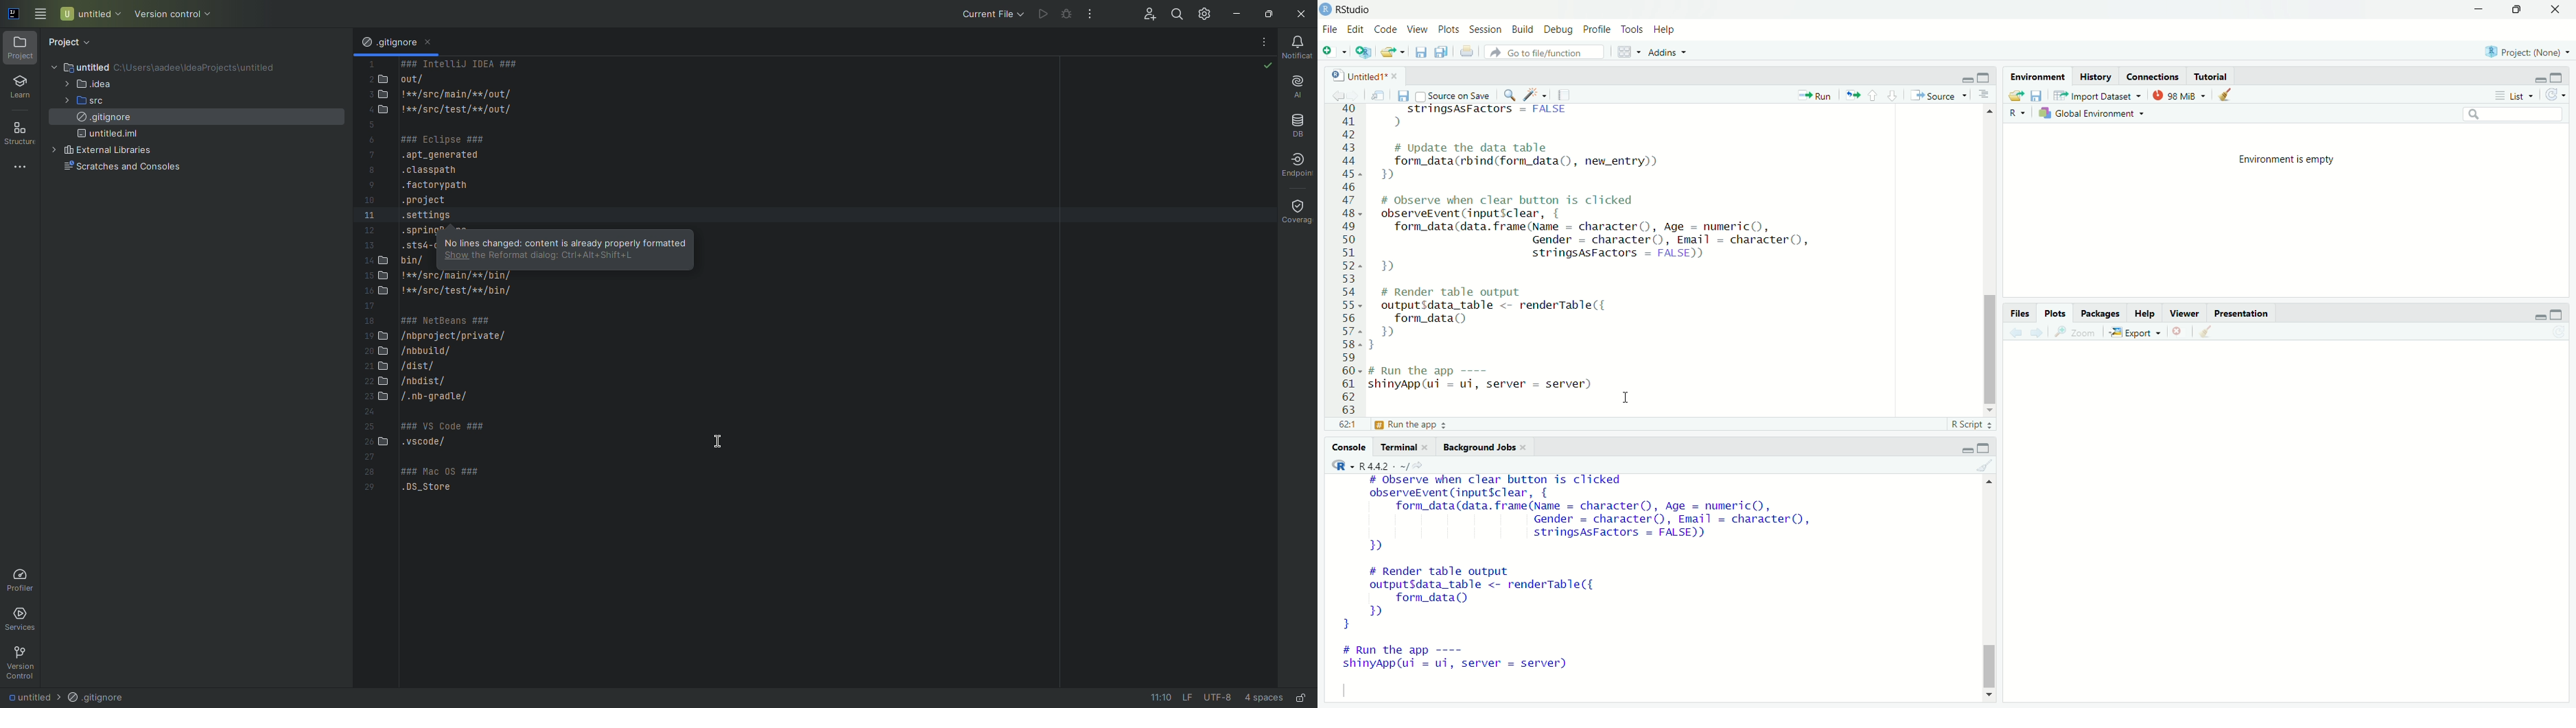 Image resolution: width=2576 pixels, height=728 pixels. Describe the element at coordinates (1453, 94) in the screenshot. I see `source on save` at that location.